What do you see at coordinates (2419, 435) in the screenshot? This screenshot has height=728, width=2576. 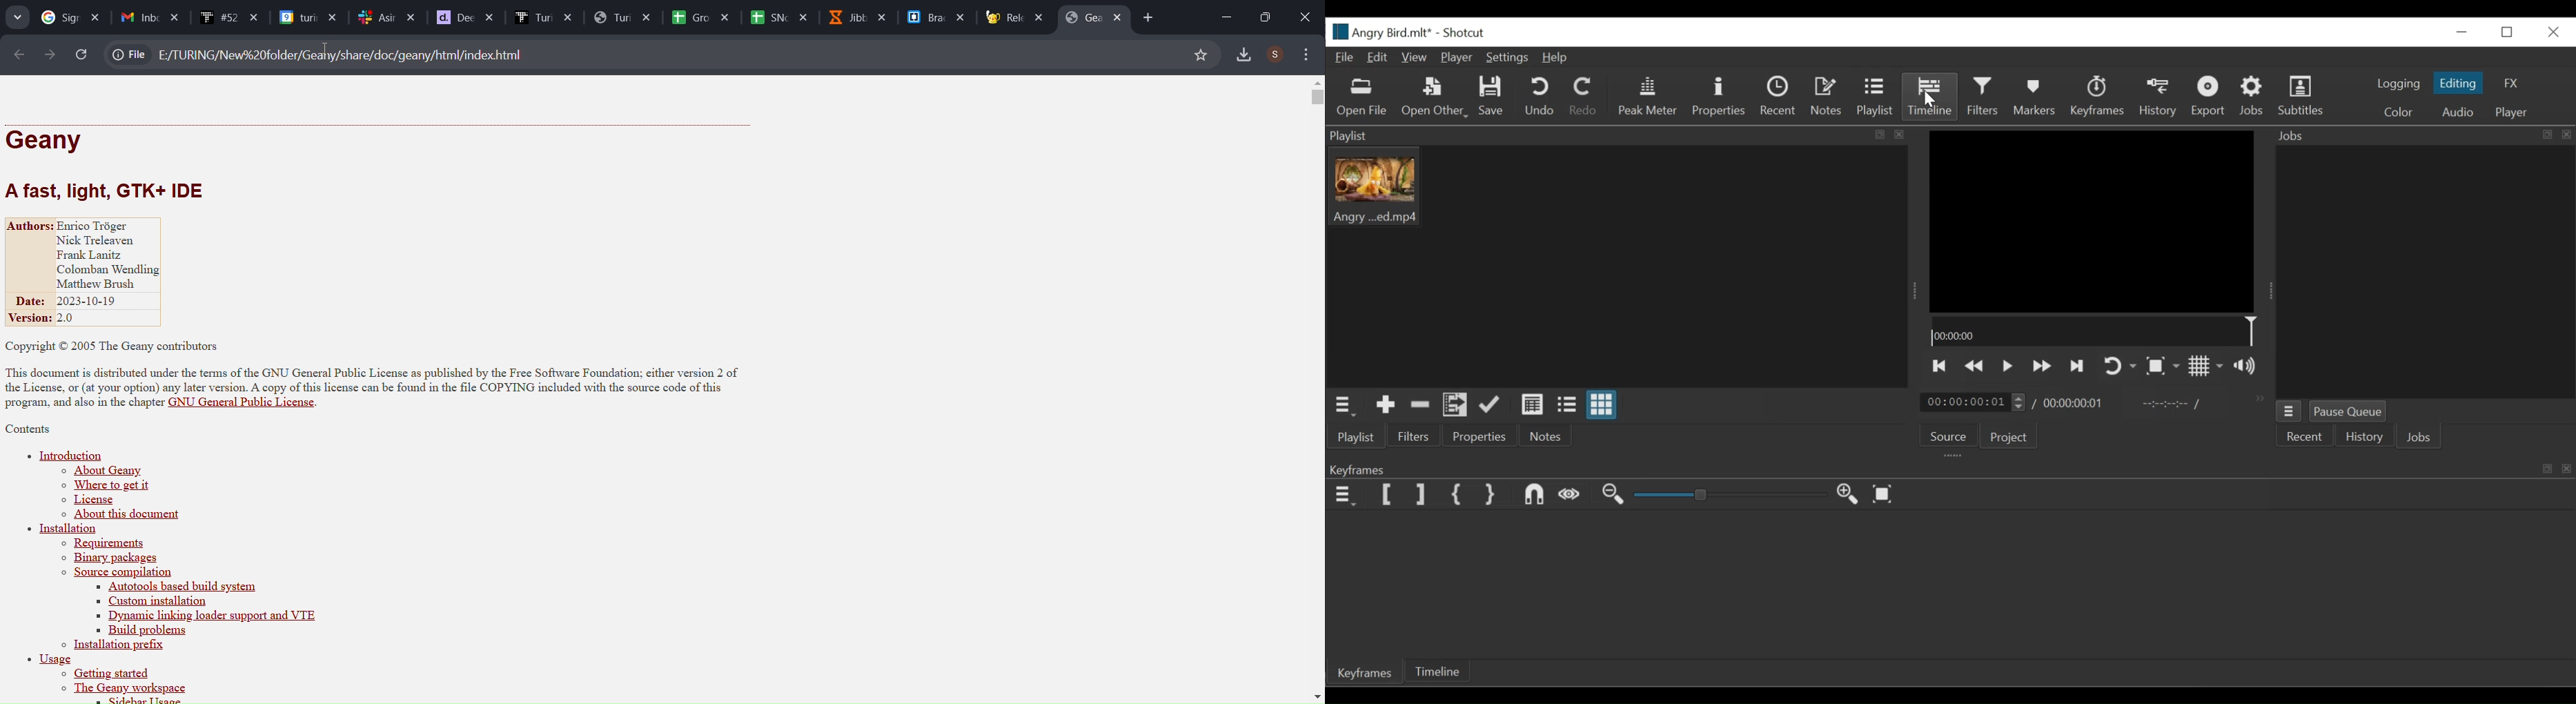 I see `Jobs` at bounding box center [2419, 435].